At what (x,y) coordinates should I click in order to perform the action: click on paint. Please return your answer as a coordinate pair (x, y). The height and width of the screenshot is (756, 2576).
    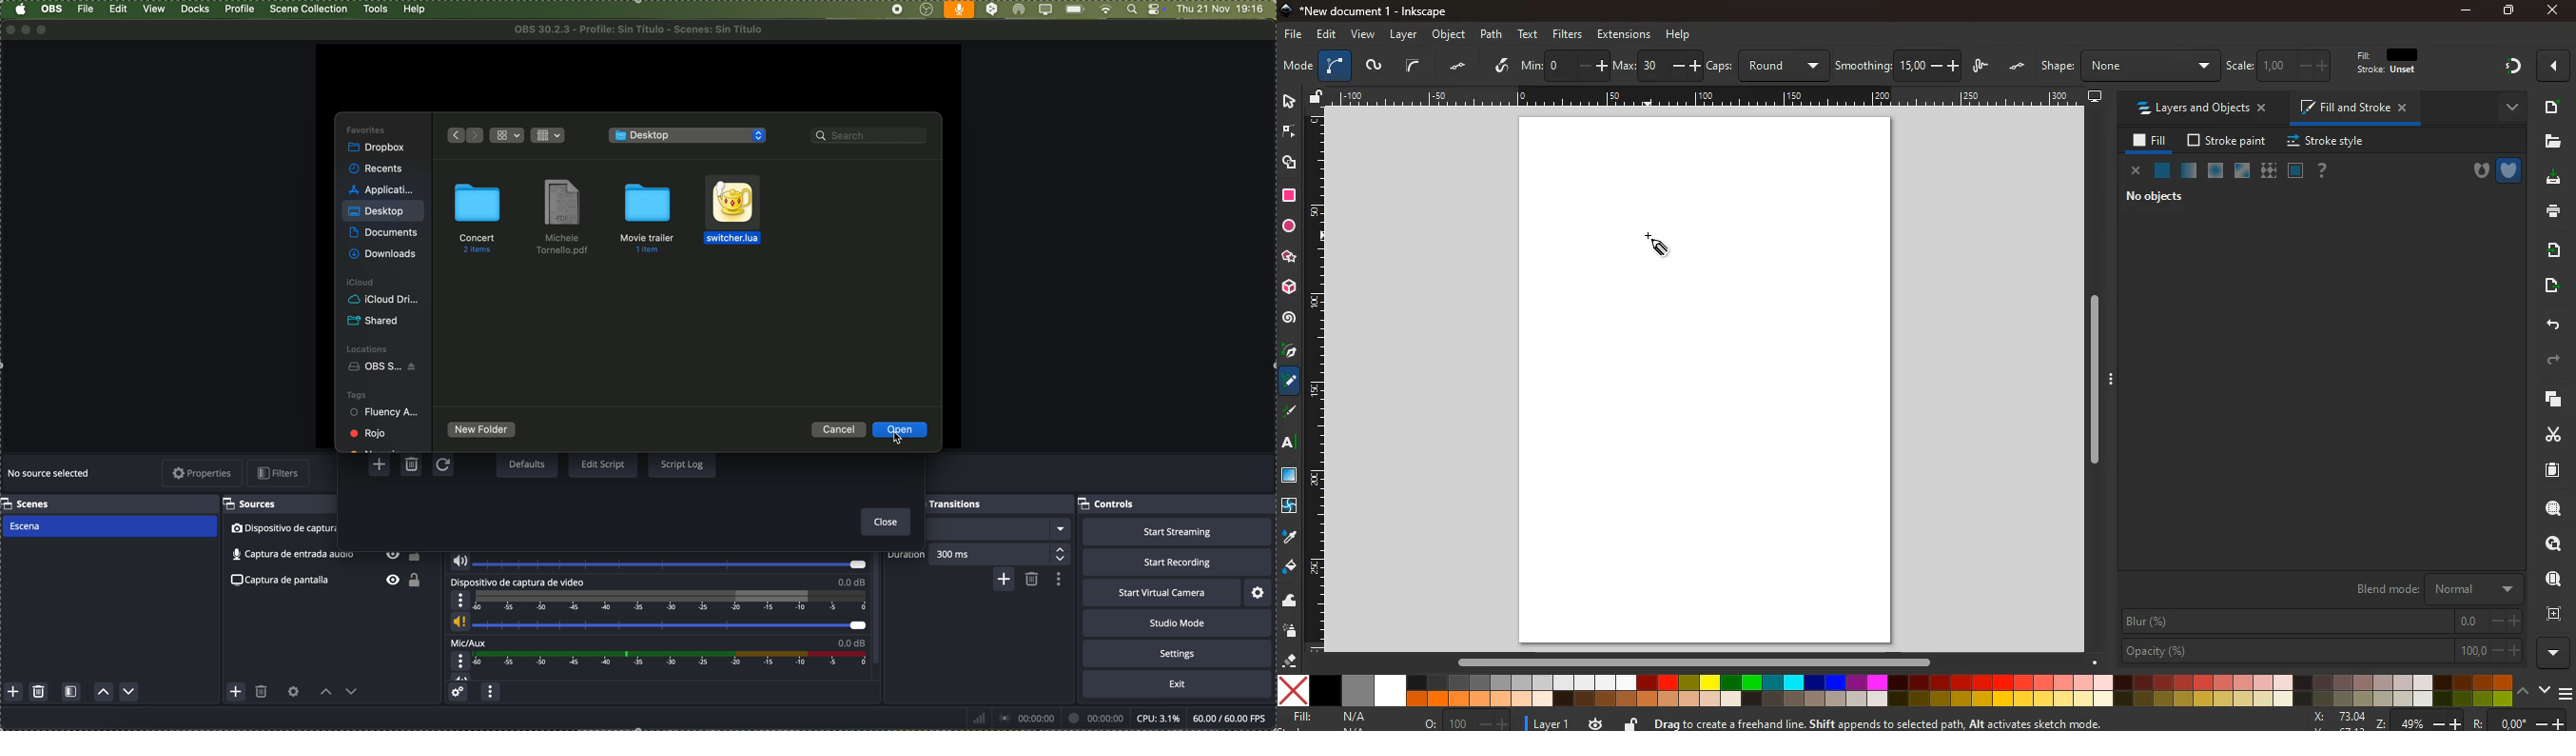
    Looking at the image, I should click on (1291, 567).